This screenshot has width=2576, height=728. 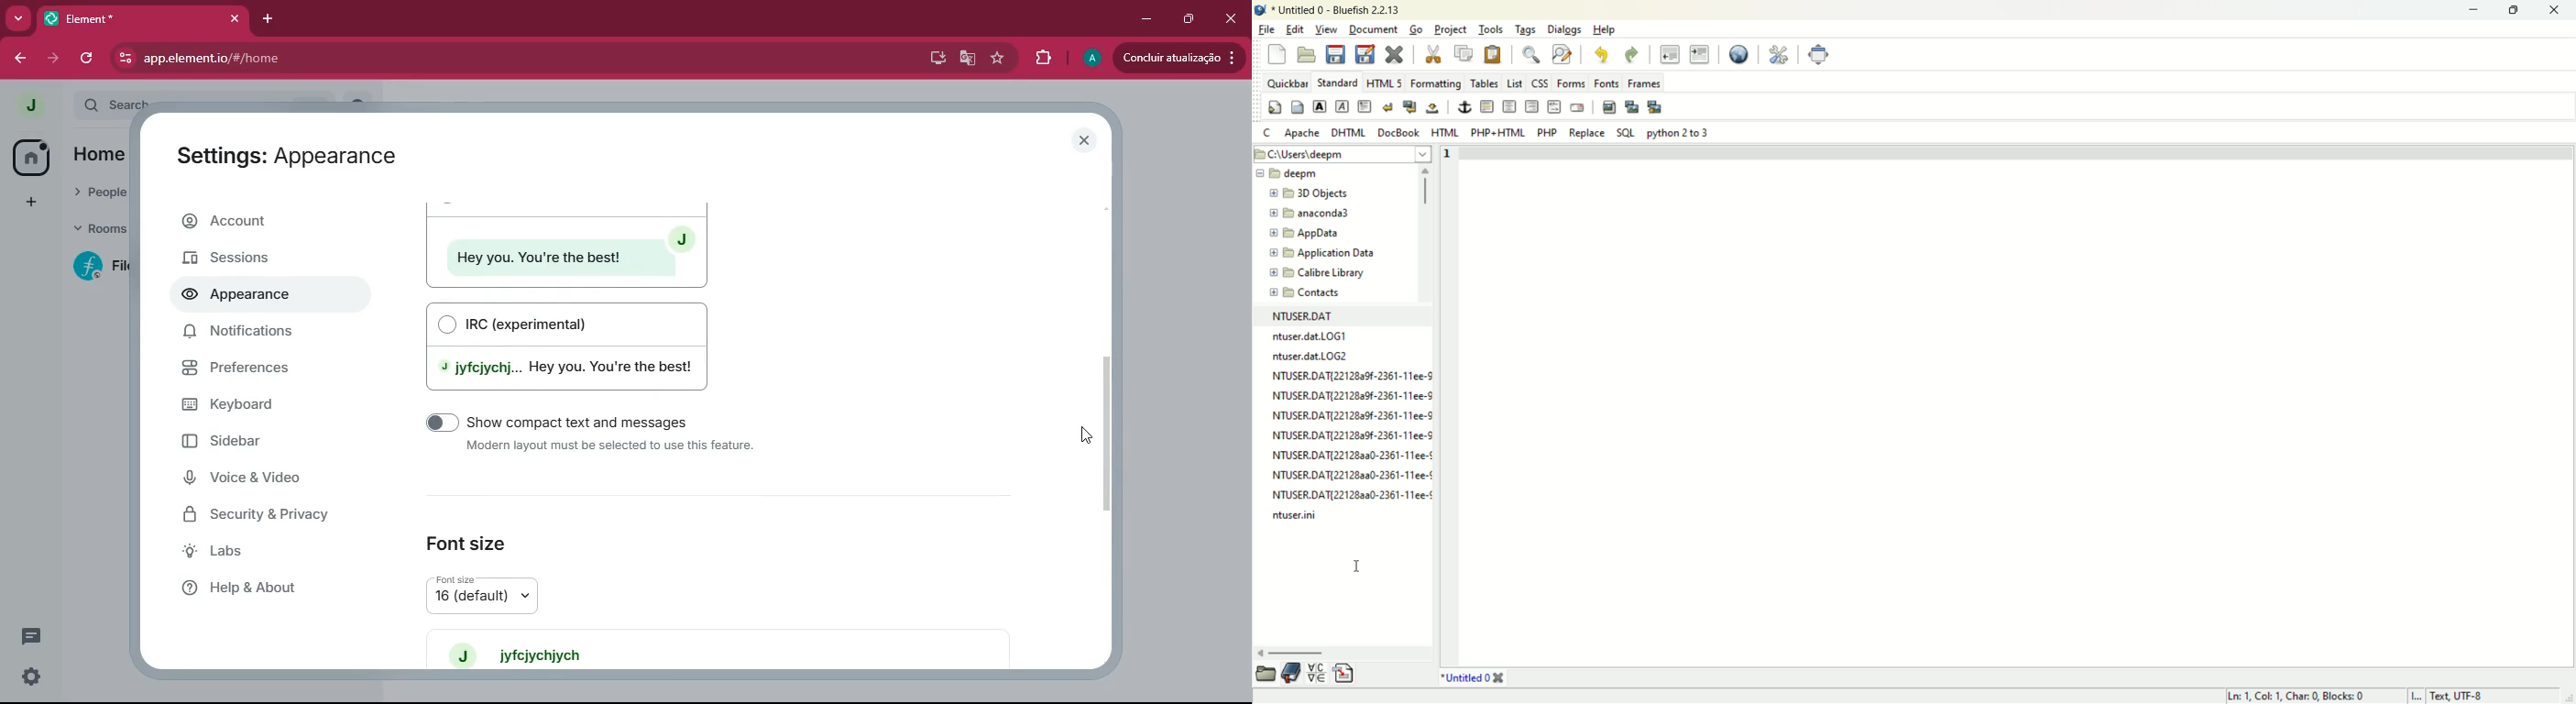 What do you see at coordinates (1351, 455) in the screenshot?
I see `NTUSER.DATI22128a3a0-2361-11ee-¢` at bounding box center [1351, 455].